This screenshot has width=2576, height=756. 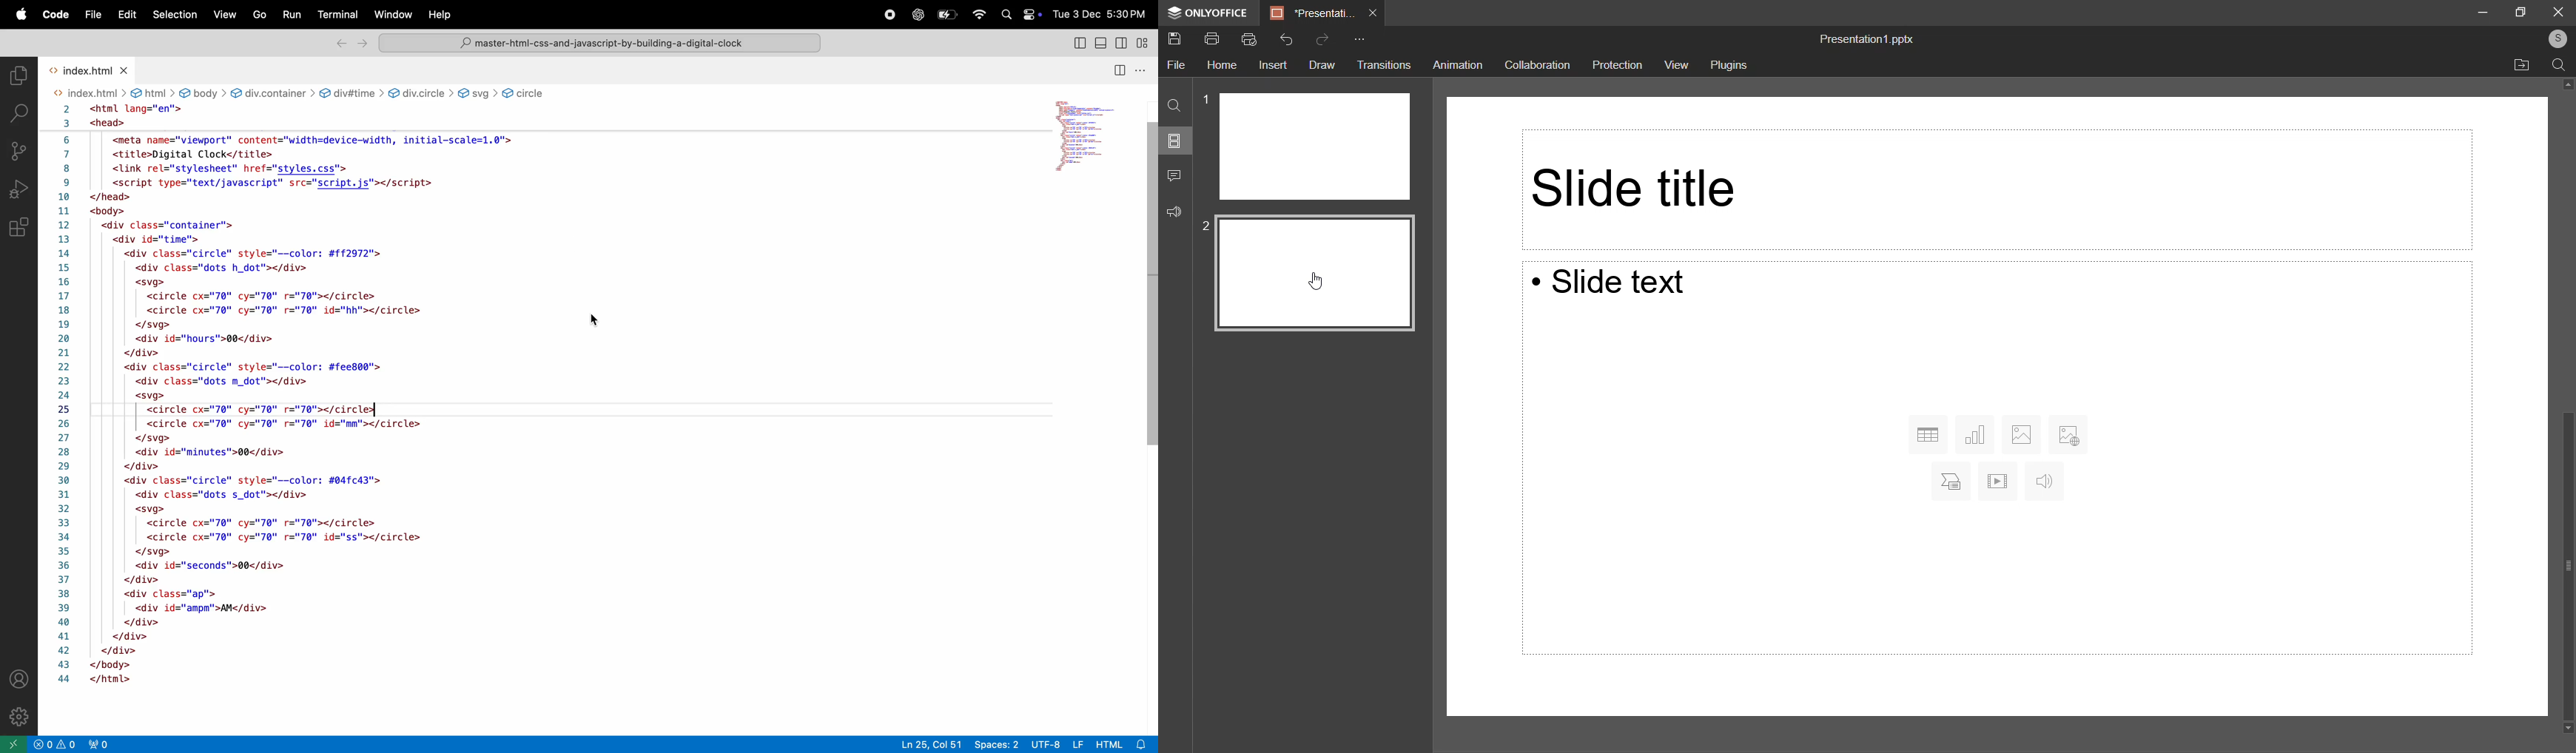 What do you see at coordinates (1316, 283) in the screenshot?
I see `cursor` at bounding box center [1316, 283].